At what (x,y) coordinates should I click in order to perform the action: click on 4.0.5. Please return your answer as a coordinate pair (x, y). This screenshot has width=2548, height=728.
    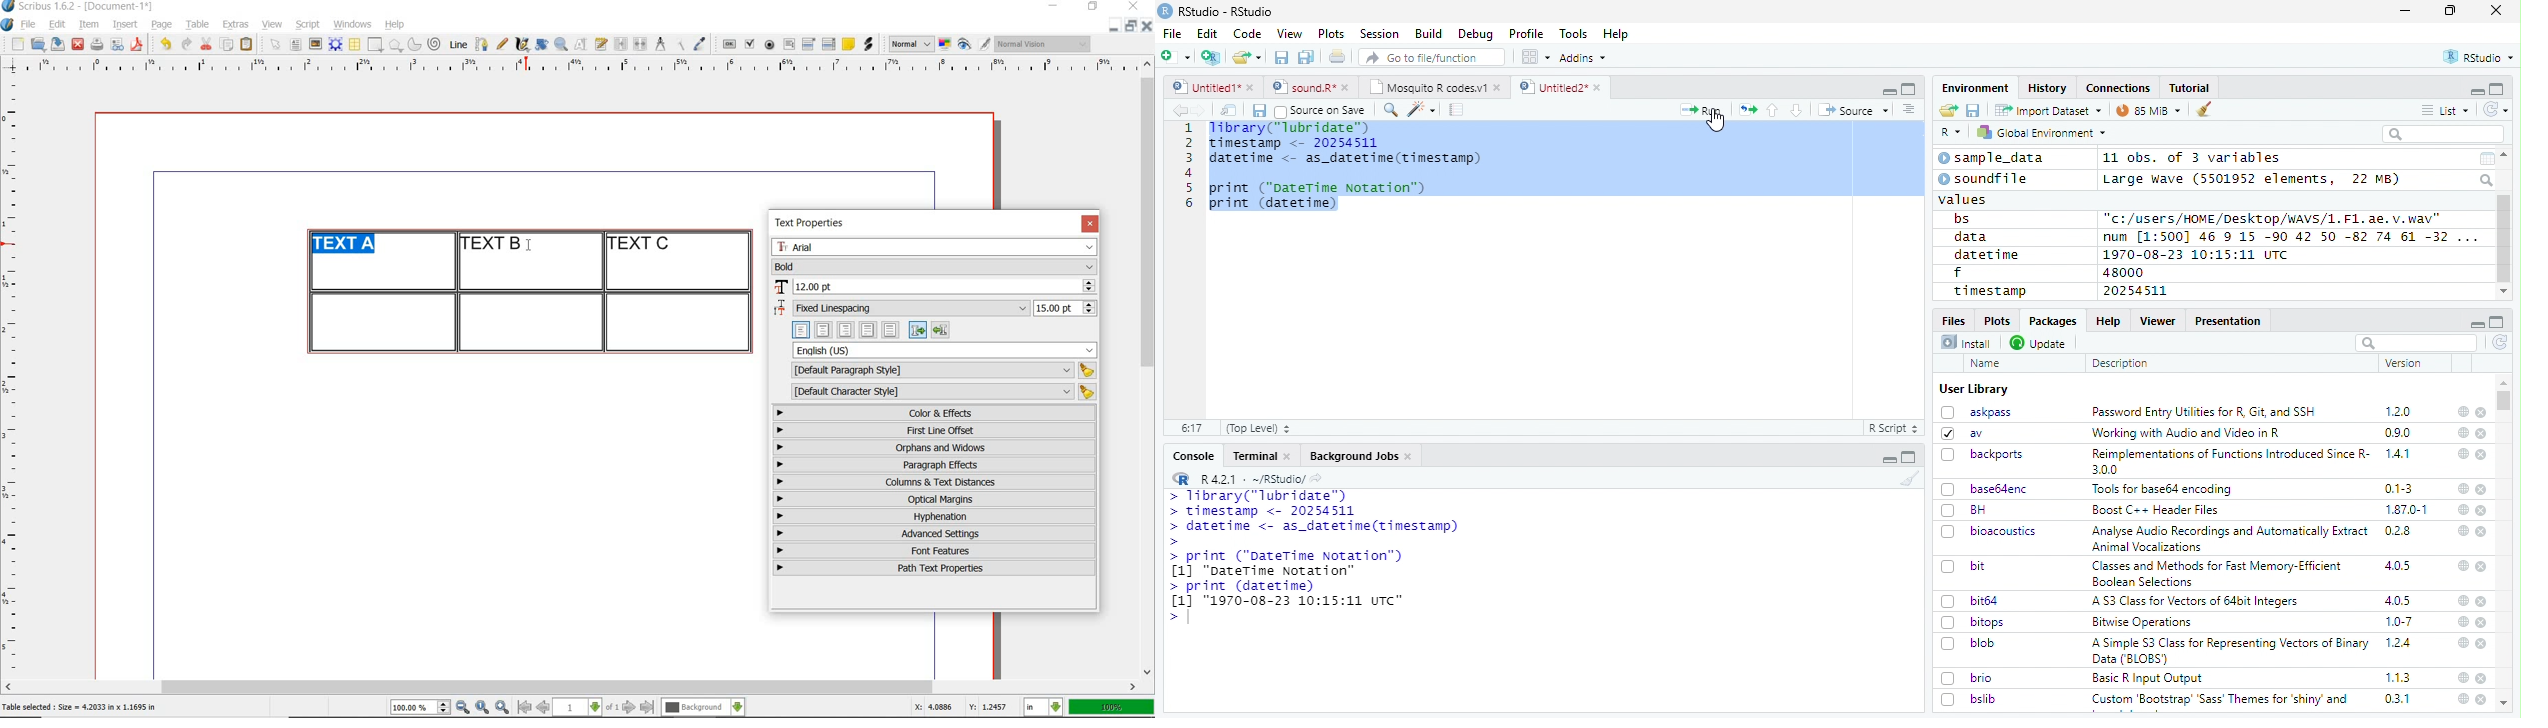
    Looking at the image, I should click on (2398, 600).